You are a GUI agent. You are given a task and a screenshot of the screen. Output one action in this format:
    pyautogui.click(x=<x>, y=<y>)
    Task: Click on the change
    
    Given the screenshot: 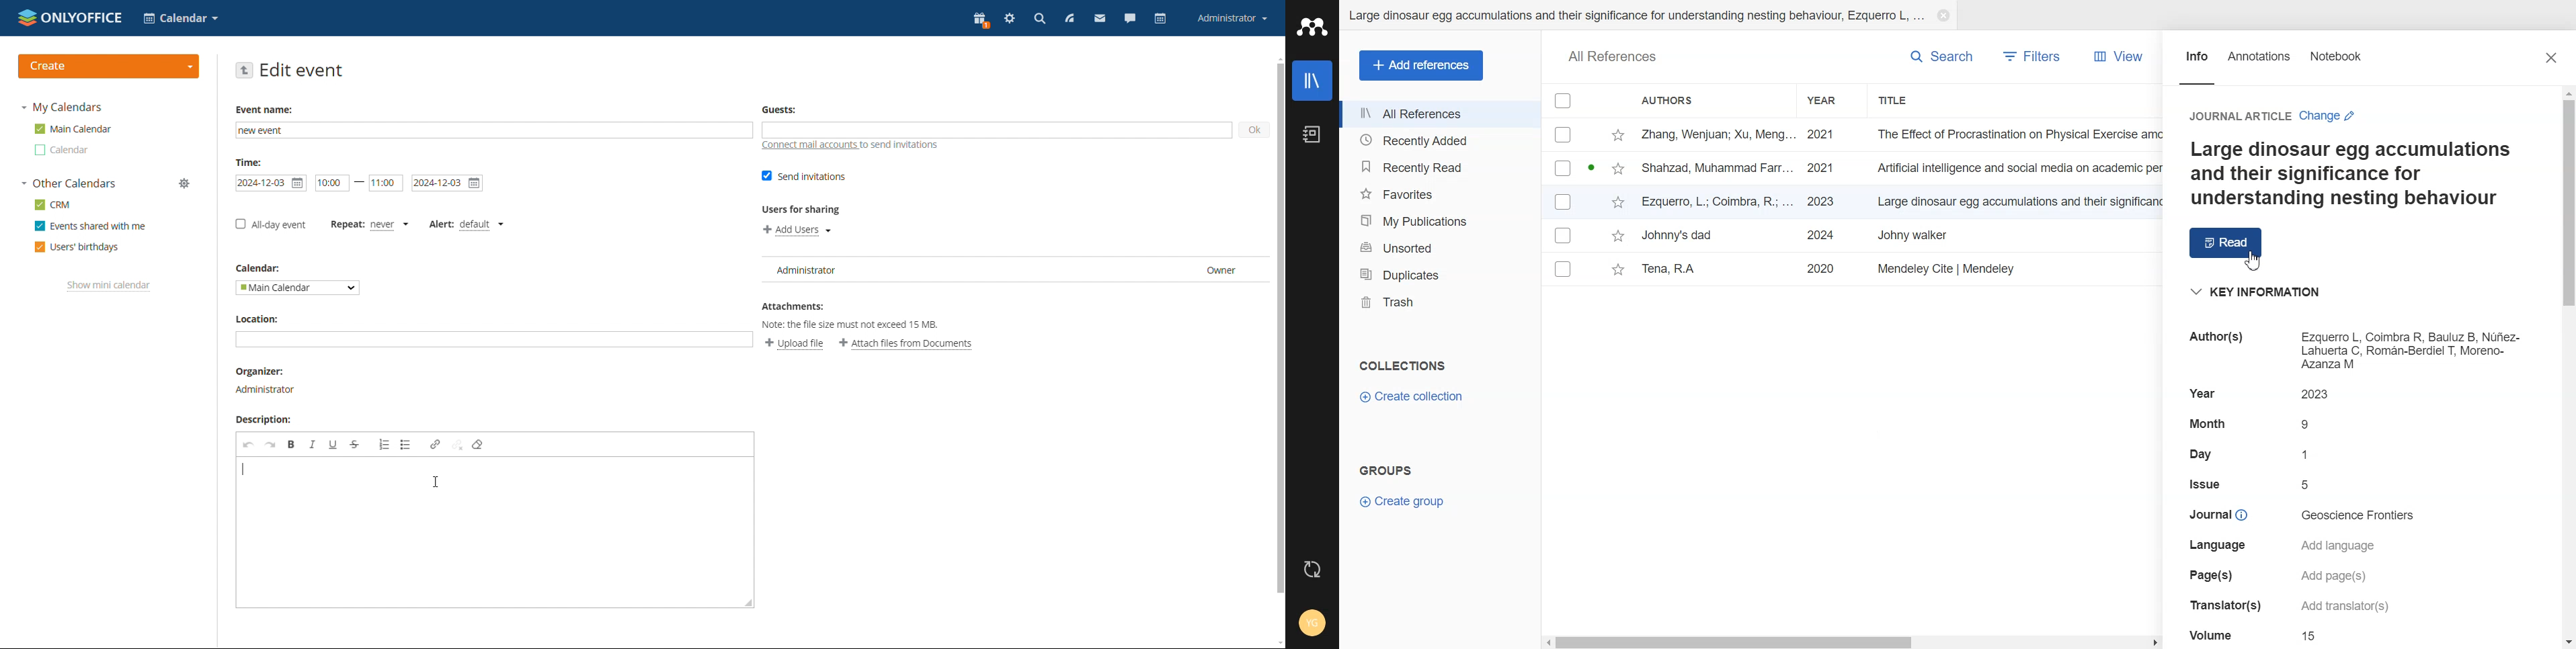 What is the action you would take?
    pyautogui.click(x=2336, y=117)
    